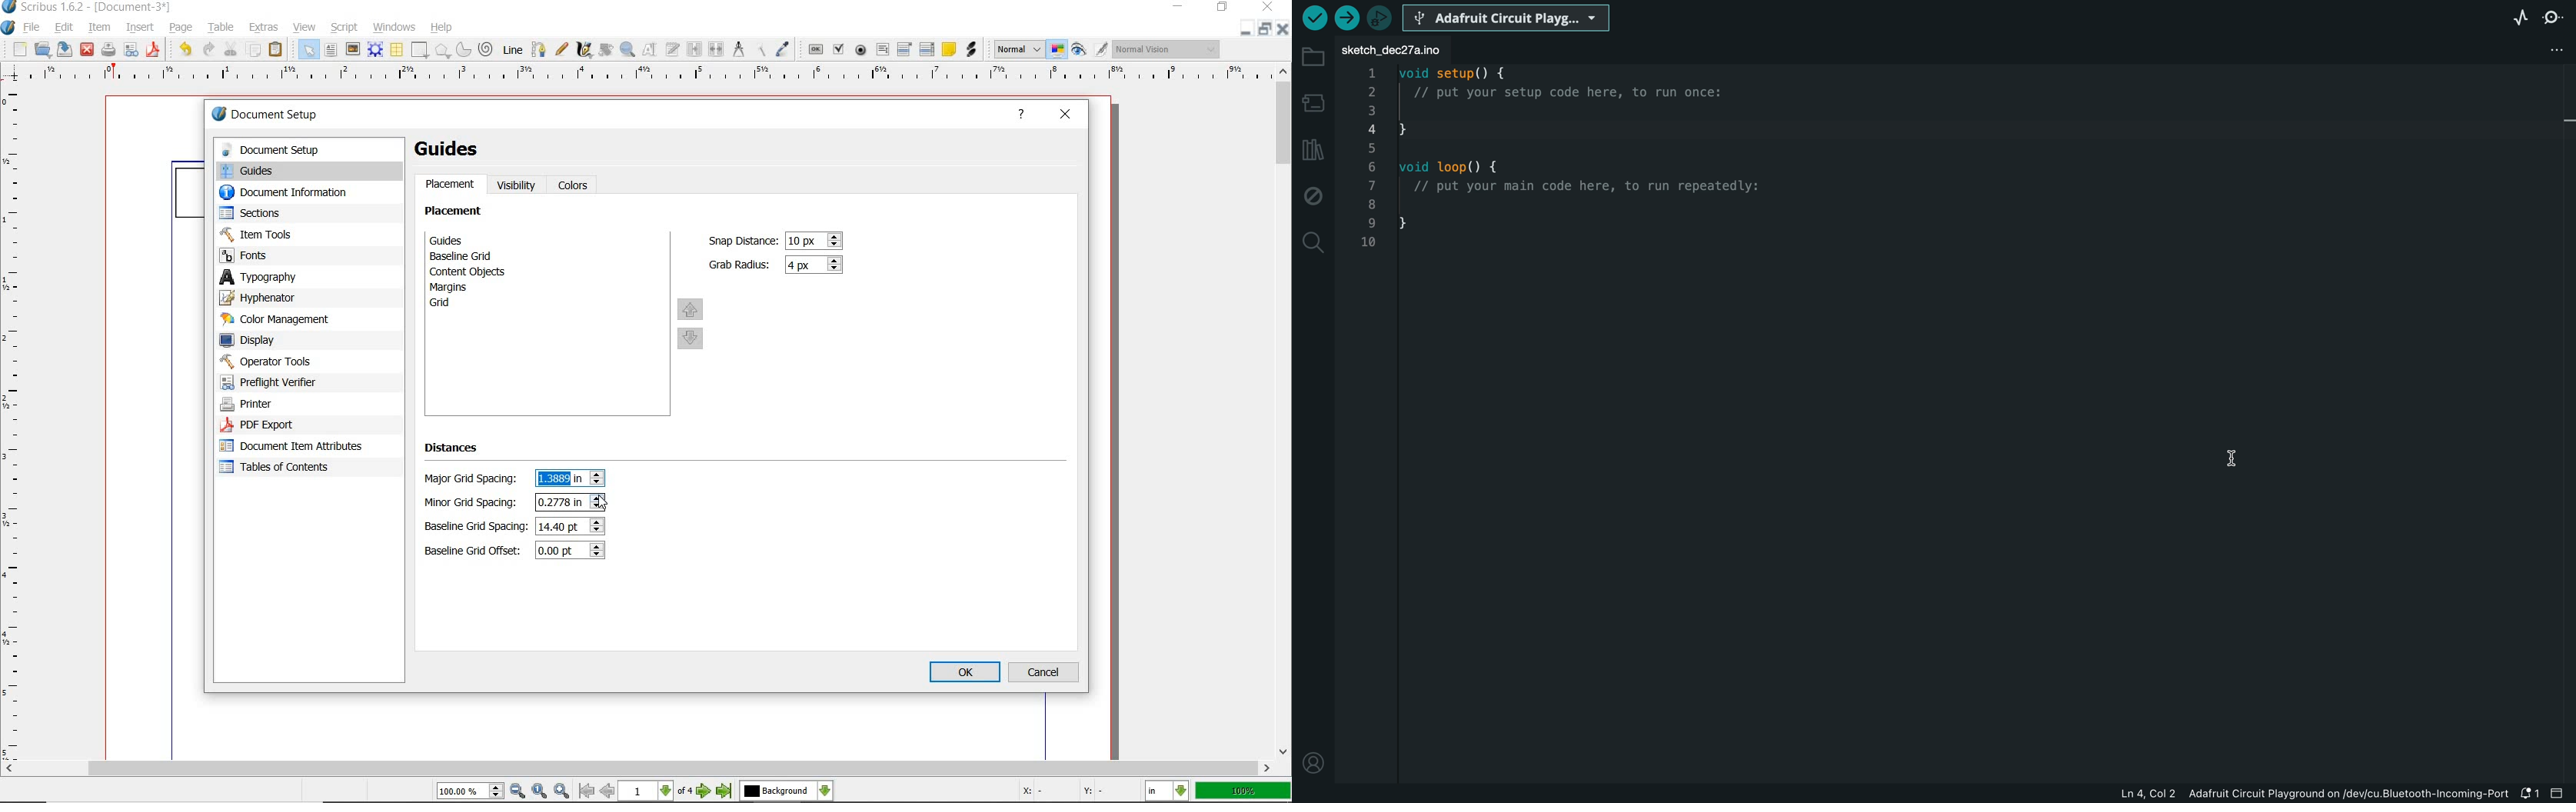  Describe the element at coordinates (140, 26) in the screenshot. I see `insert` at that location.